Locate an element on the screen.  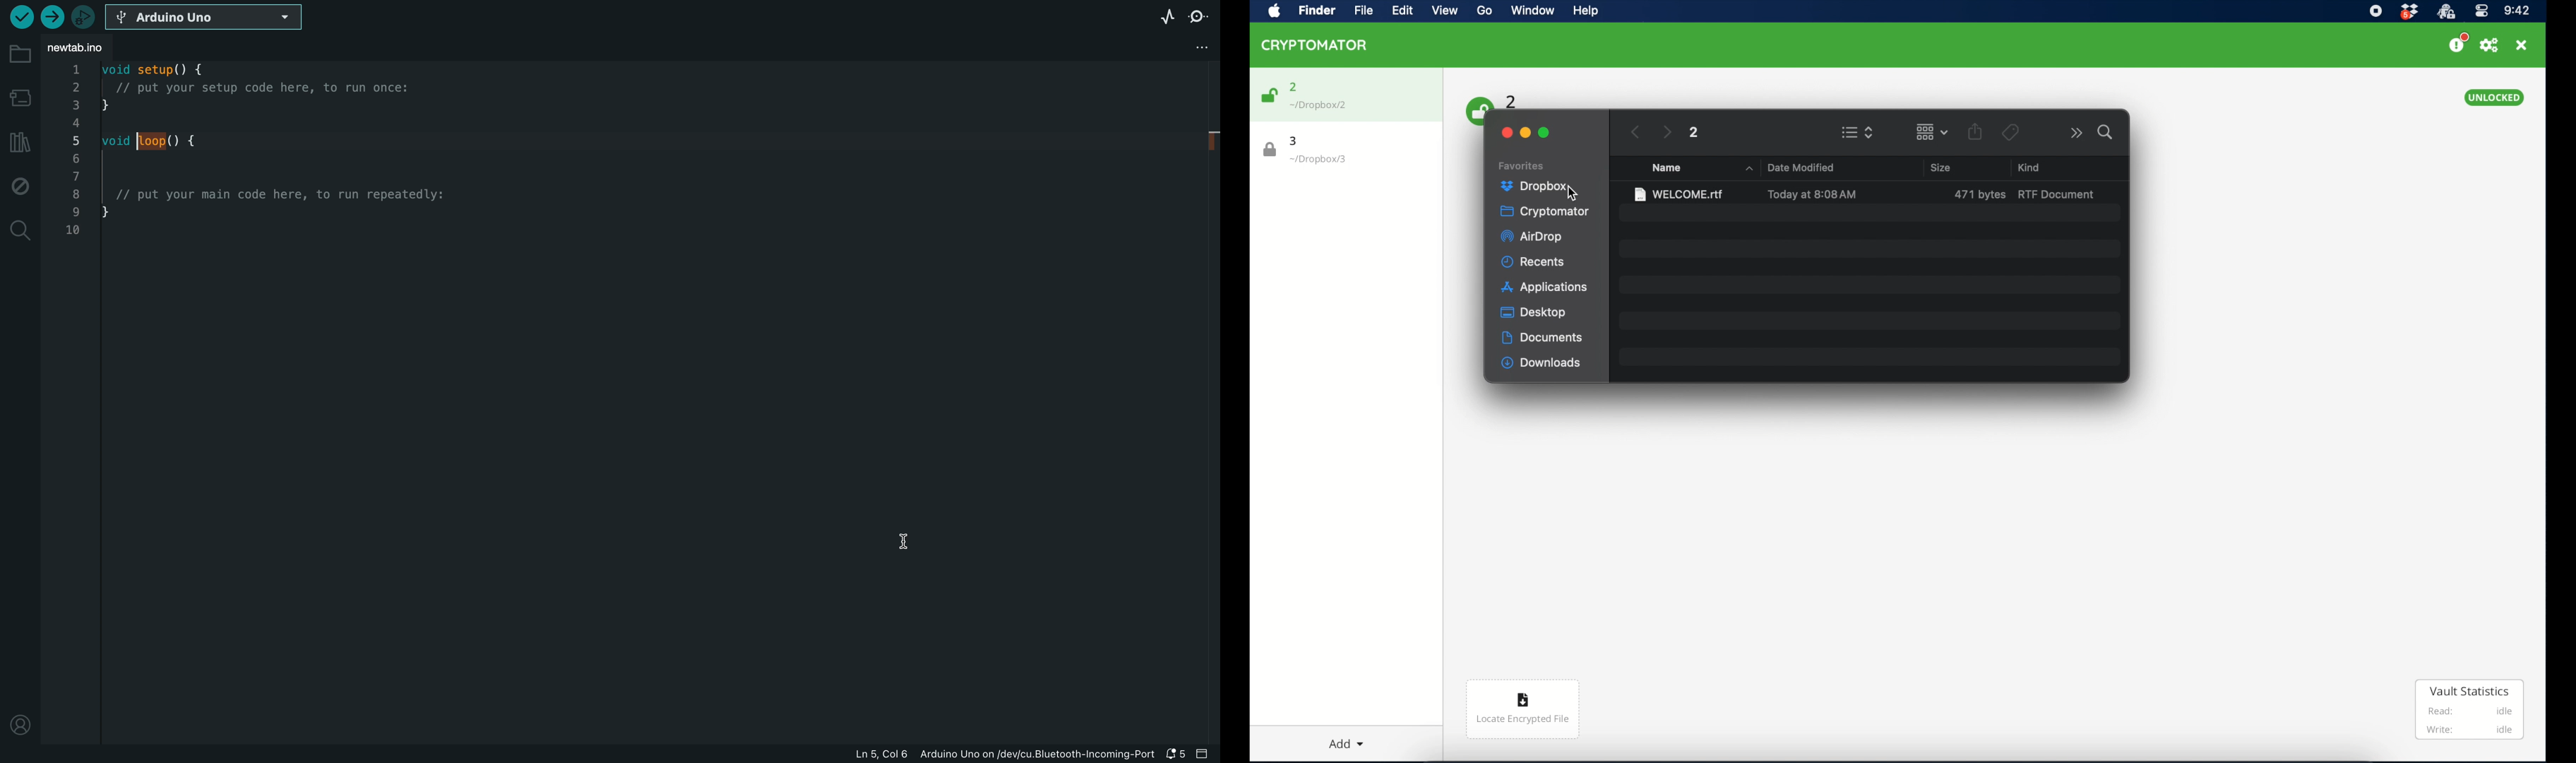
dropbox is located at coordinates (1534, 187).